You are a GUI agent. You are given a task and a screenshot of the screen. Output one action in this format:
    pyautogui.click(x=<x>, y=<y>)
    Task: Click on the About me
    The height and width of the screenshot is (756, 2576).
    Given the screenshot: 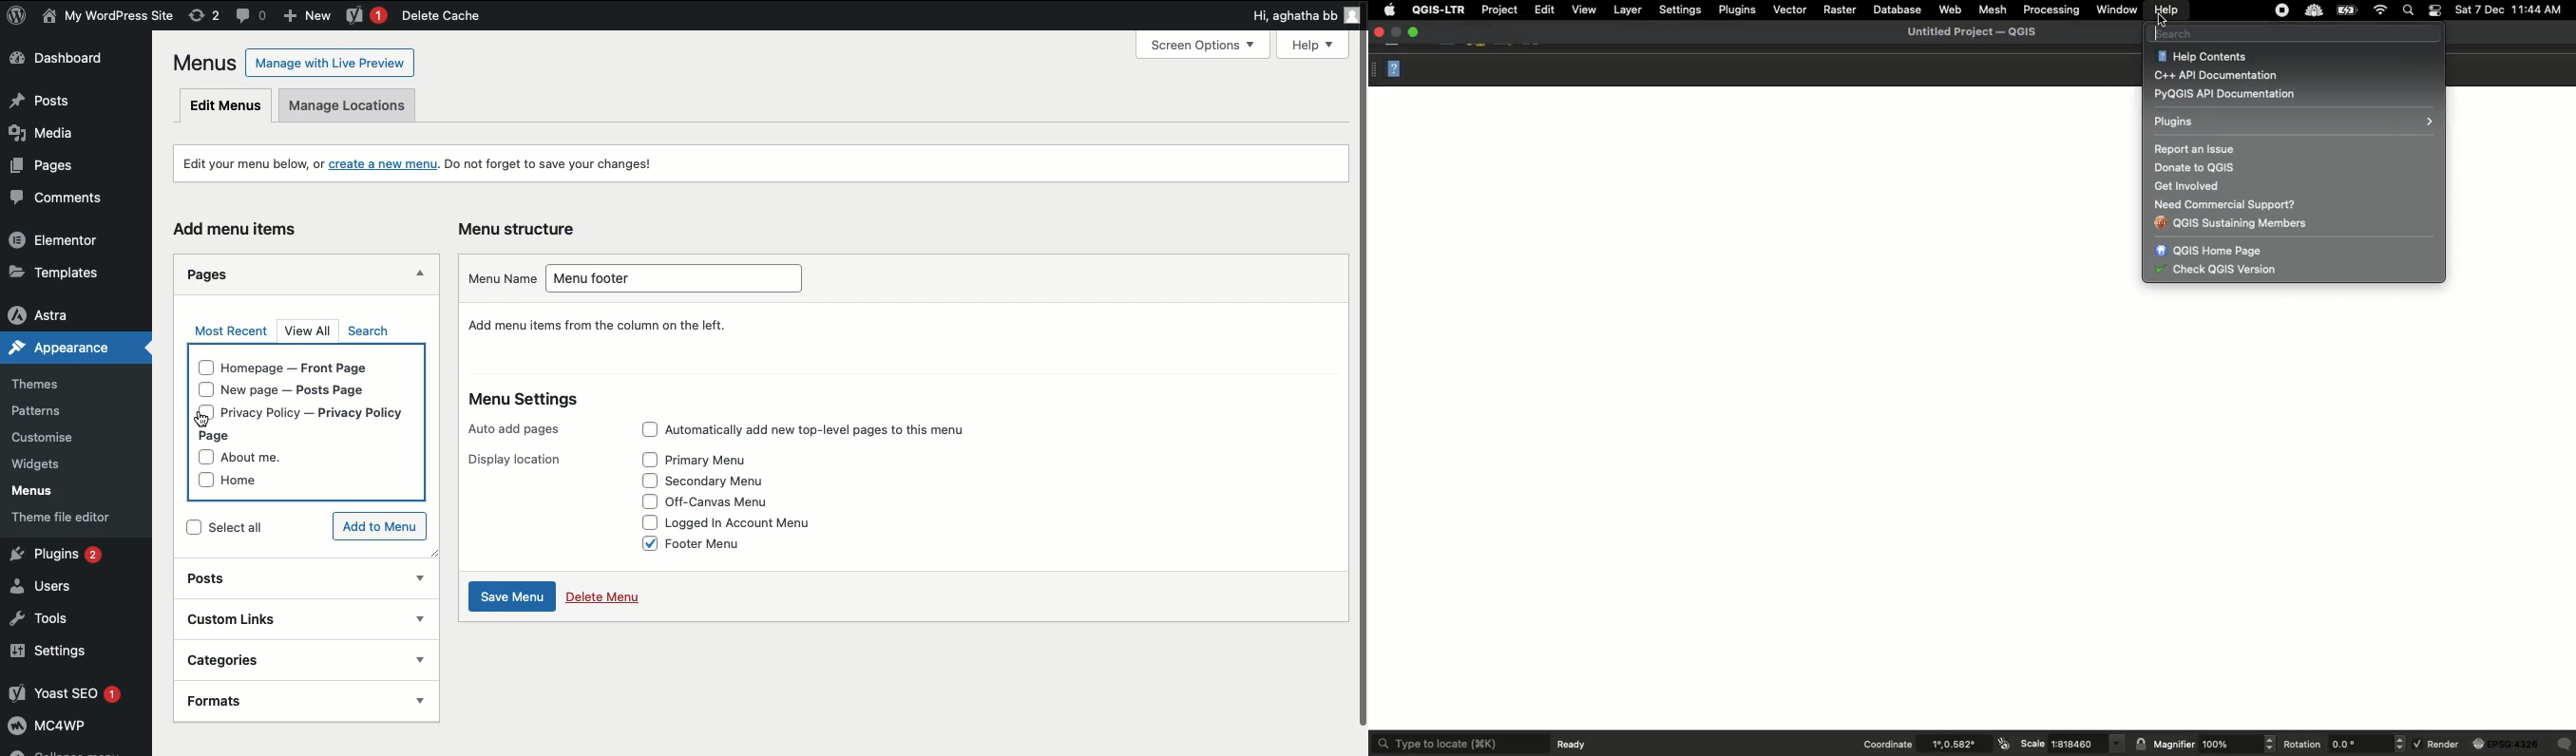 What is the action you would take?
    pyautogui.click(x=262, y=458)
    